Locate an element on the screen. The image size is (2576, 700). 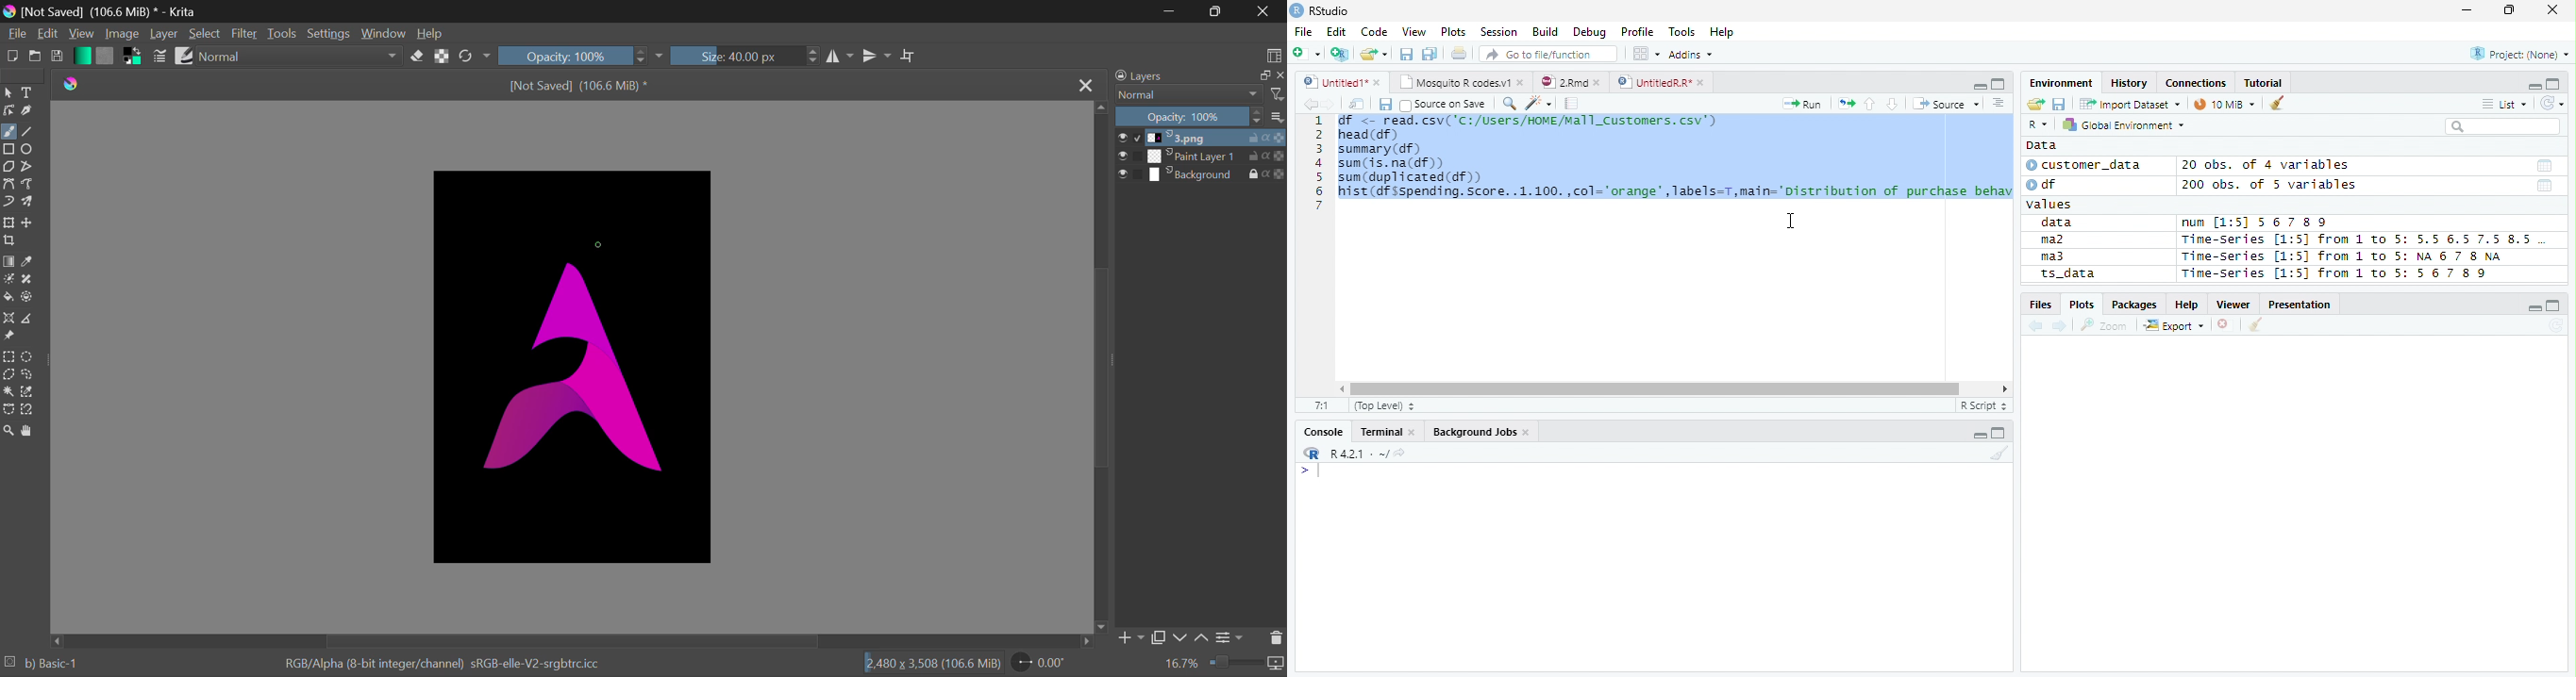
customer_data is located at coordinates (2087, 165).